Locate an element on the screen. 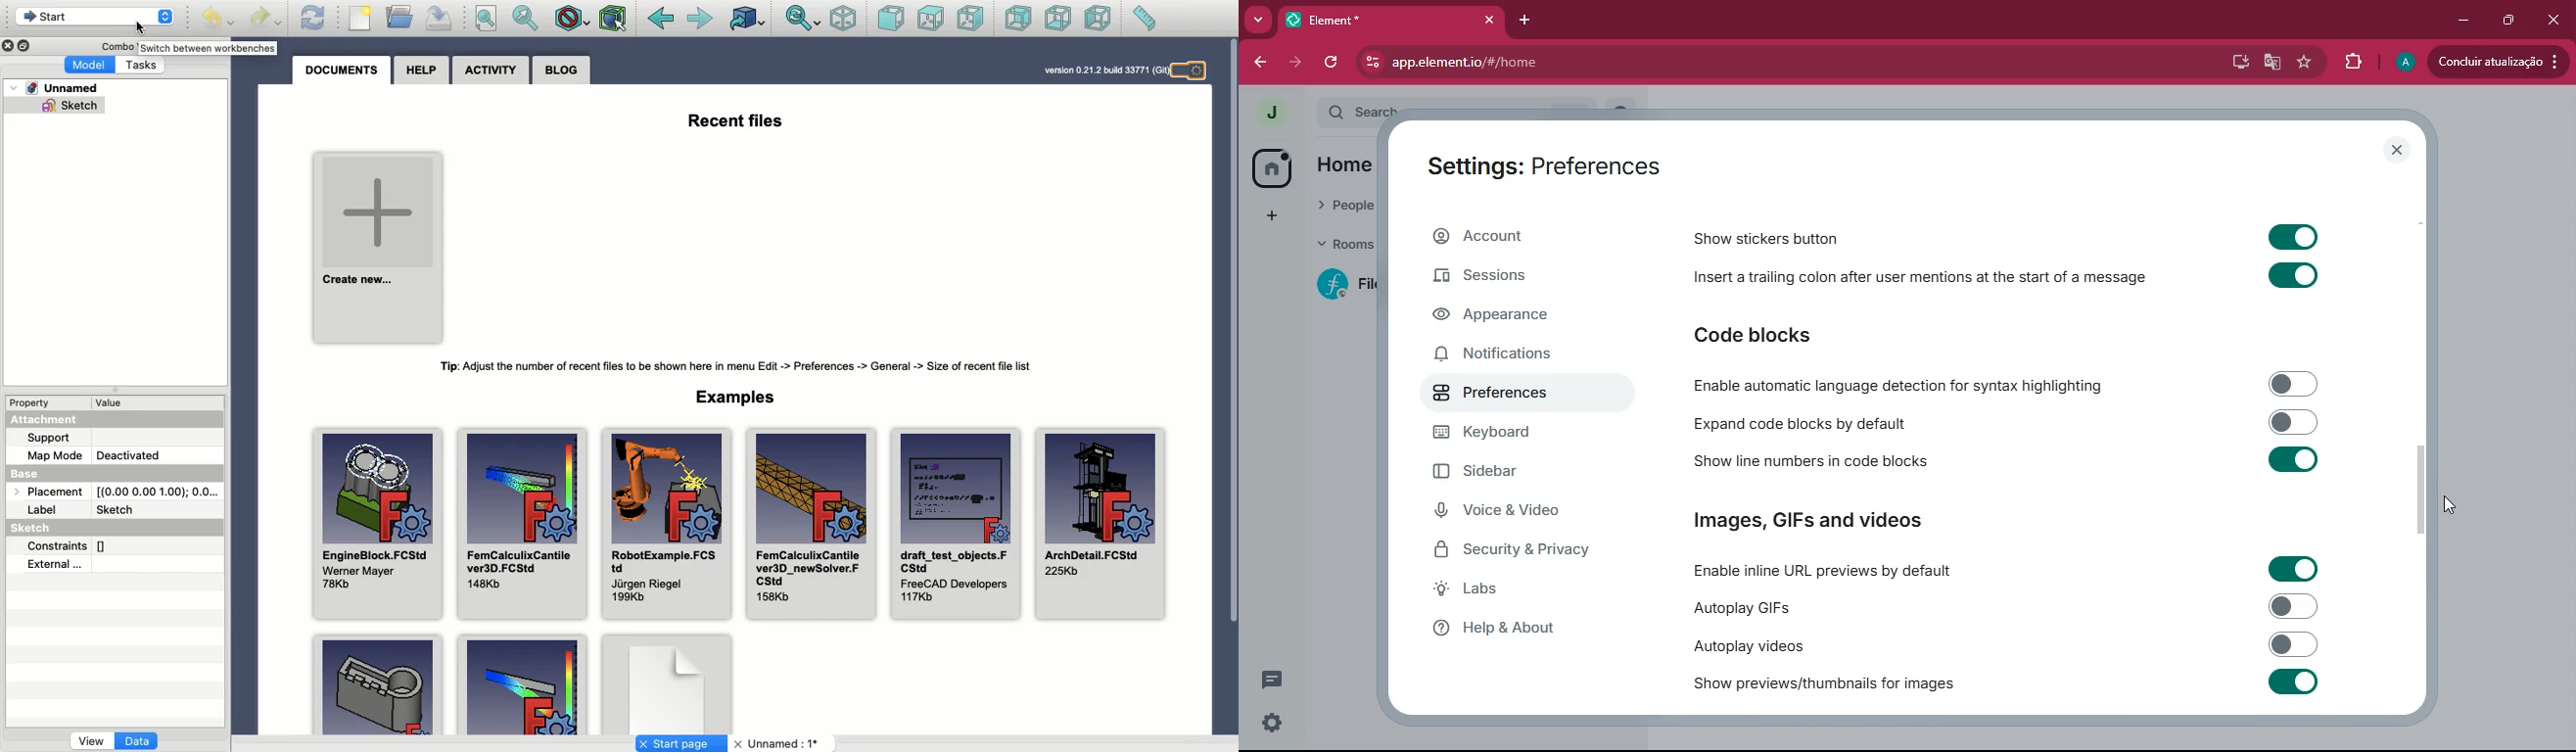 The width and height of the screenshot is (2576, 756). Left is located at coordinates (1100, 18).